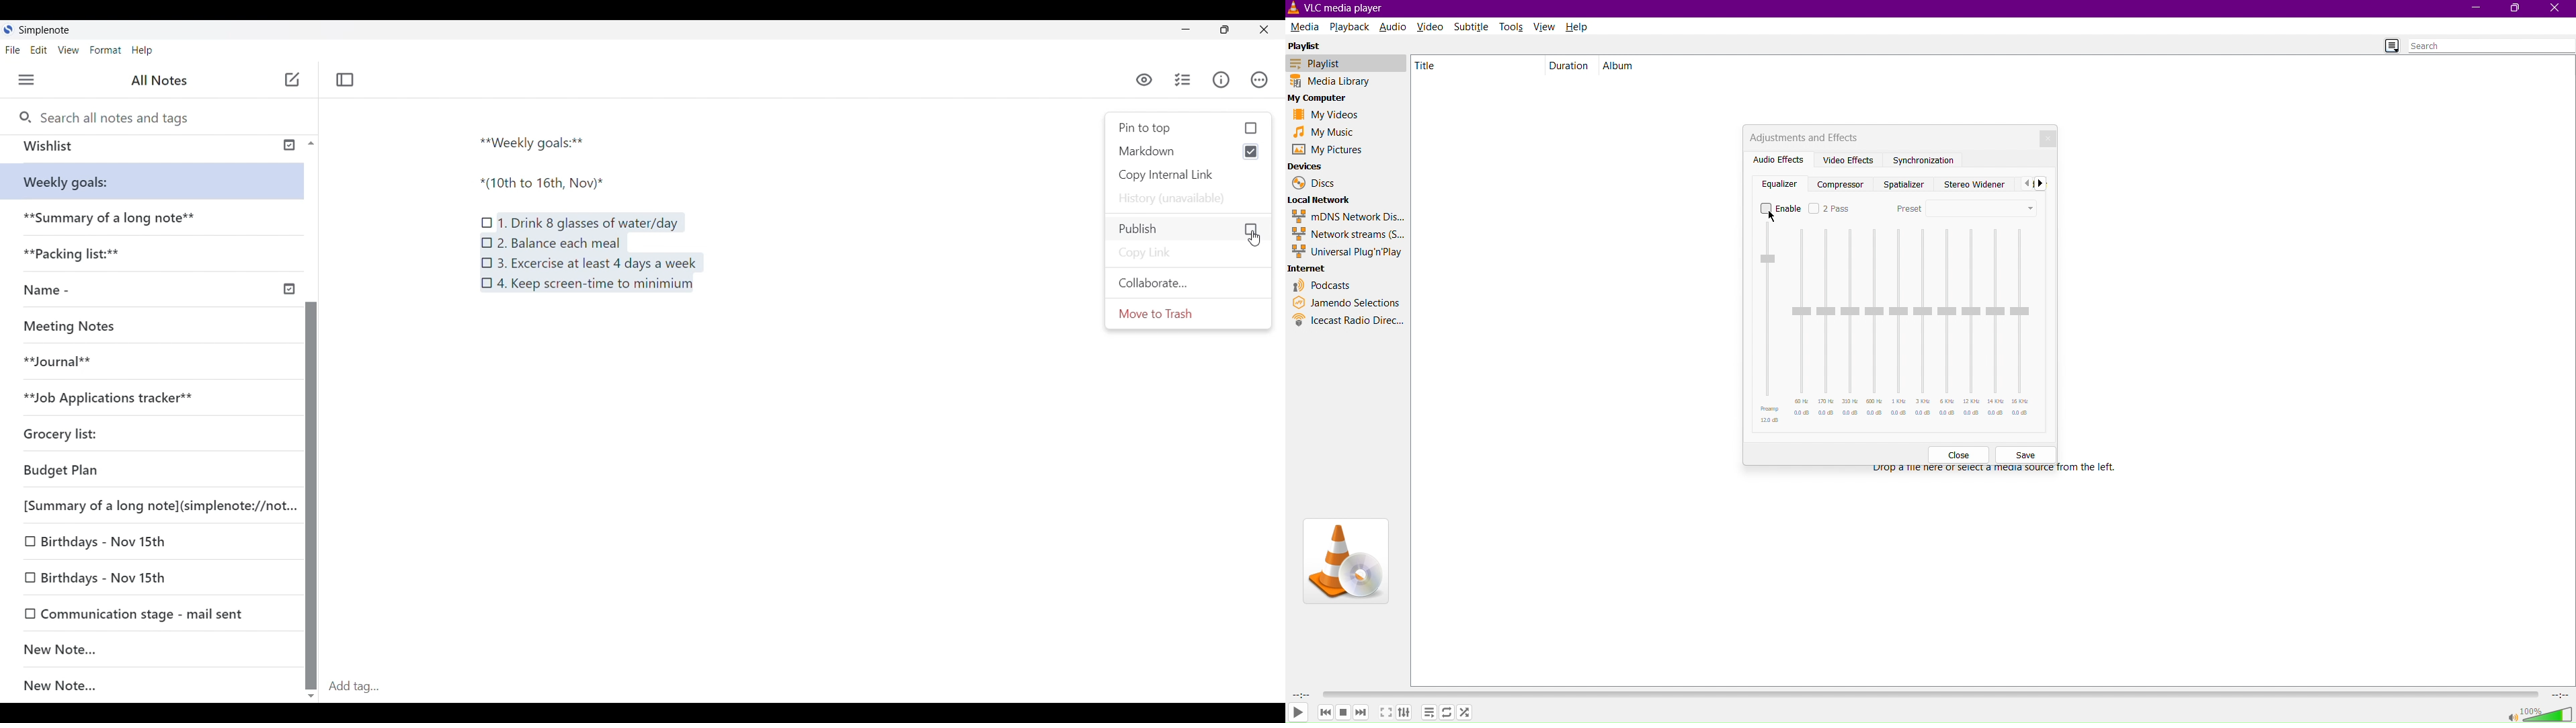 The height and width of the screenshot is (728, 2576). I want to click on 16 KHz, so click(2021, 322).